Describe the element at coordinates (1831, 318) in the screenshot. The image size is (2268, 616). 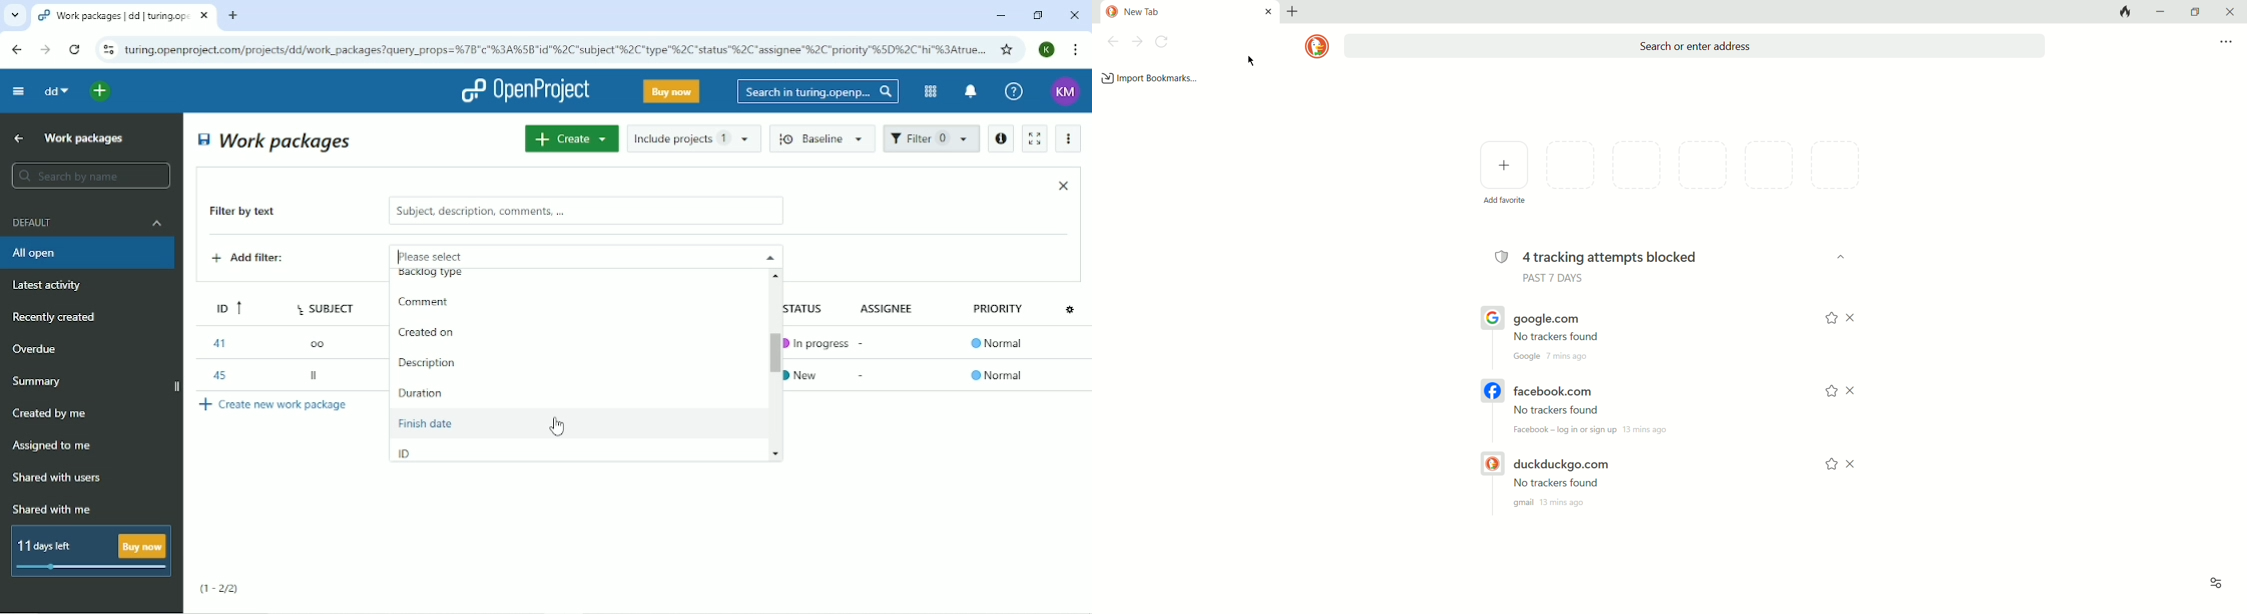
I see `add to favorites` at that location.